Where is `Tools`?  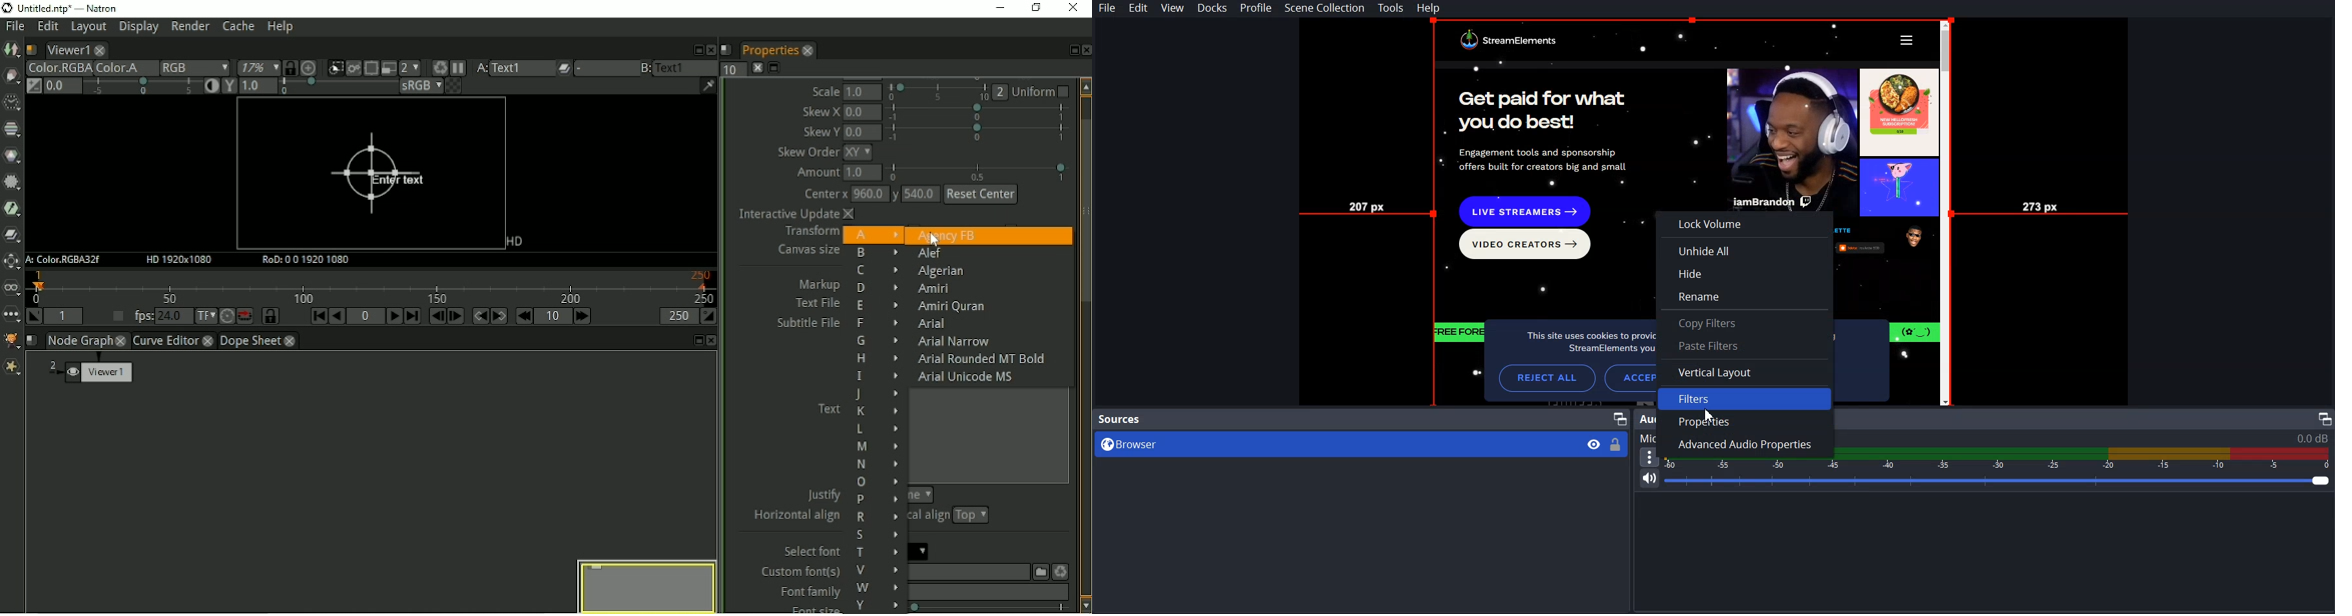
Tools is located at coordinates (1390, 8).